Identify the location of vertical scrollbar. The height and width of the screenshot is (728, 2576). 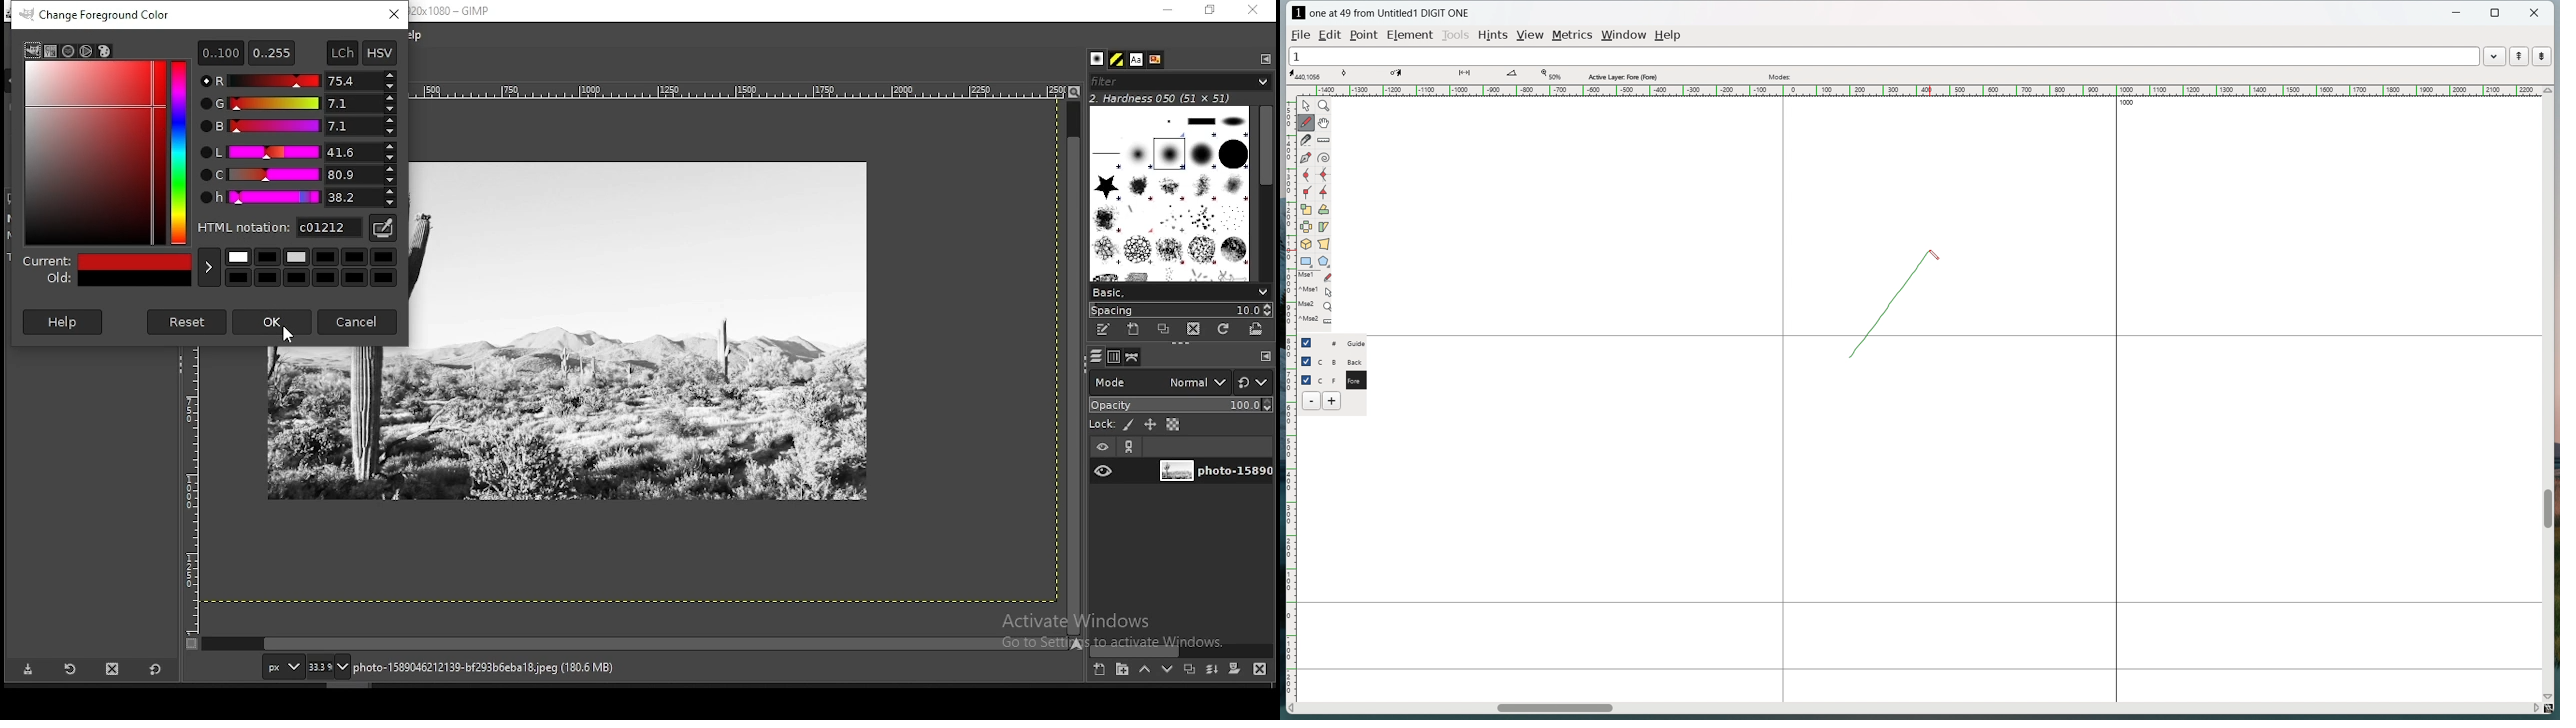
(2547, 509).